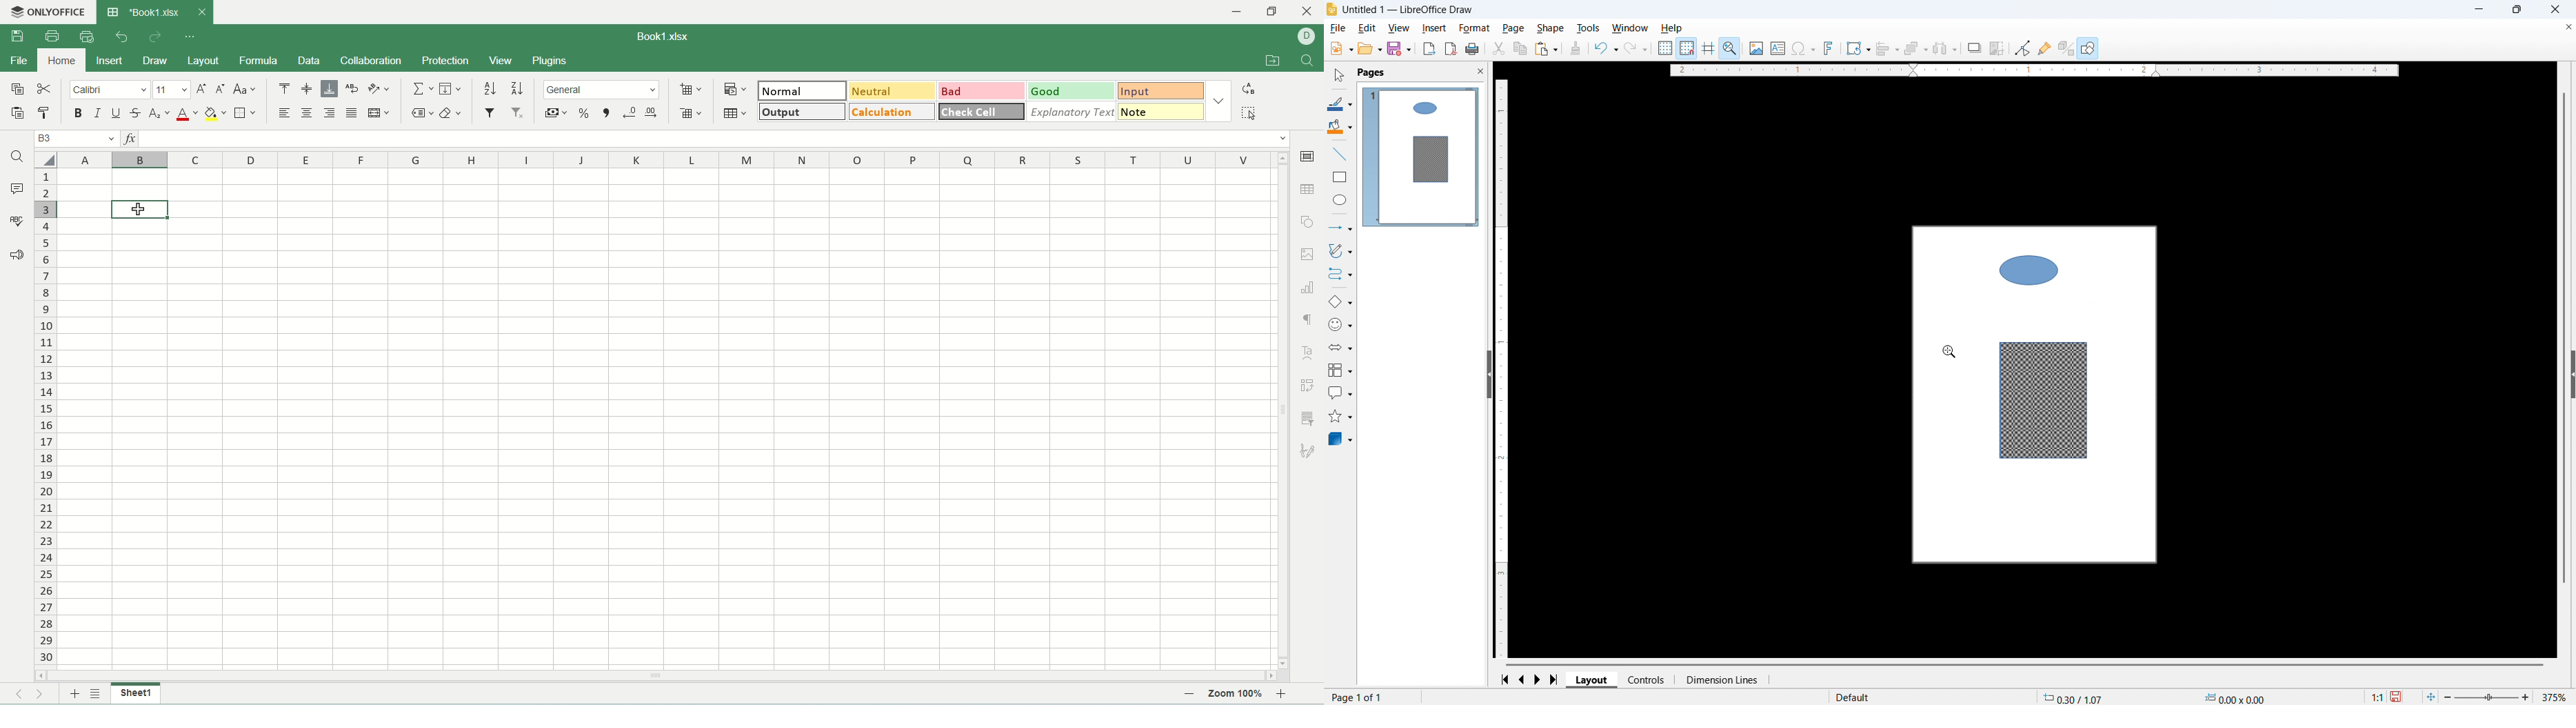 The image size is (2576, 728). I want to click on change case, so click(246, 90).